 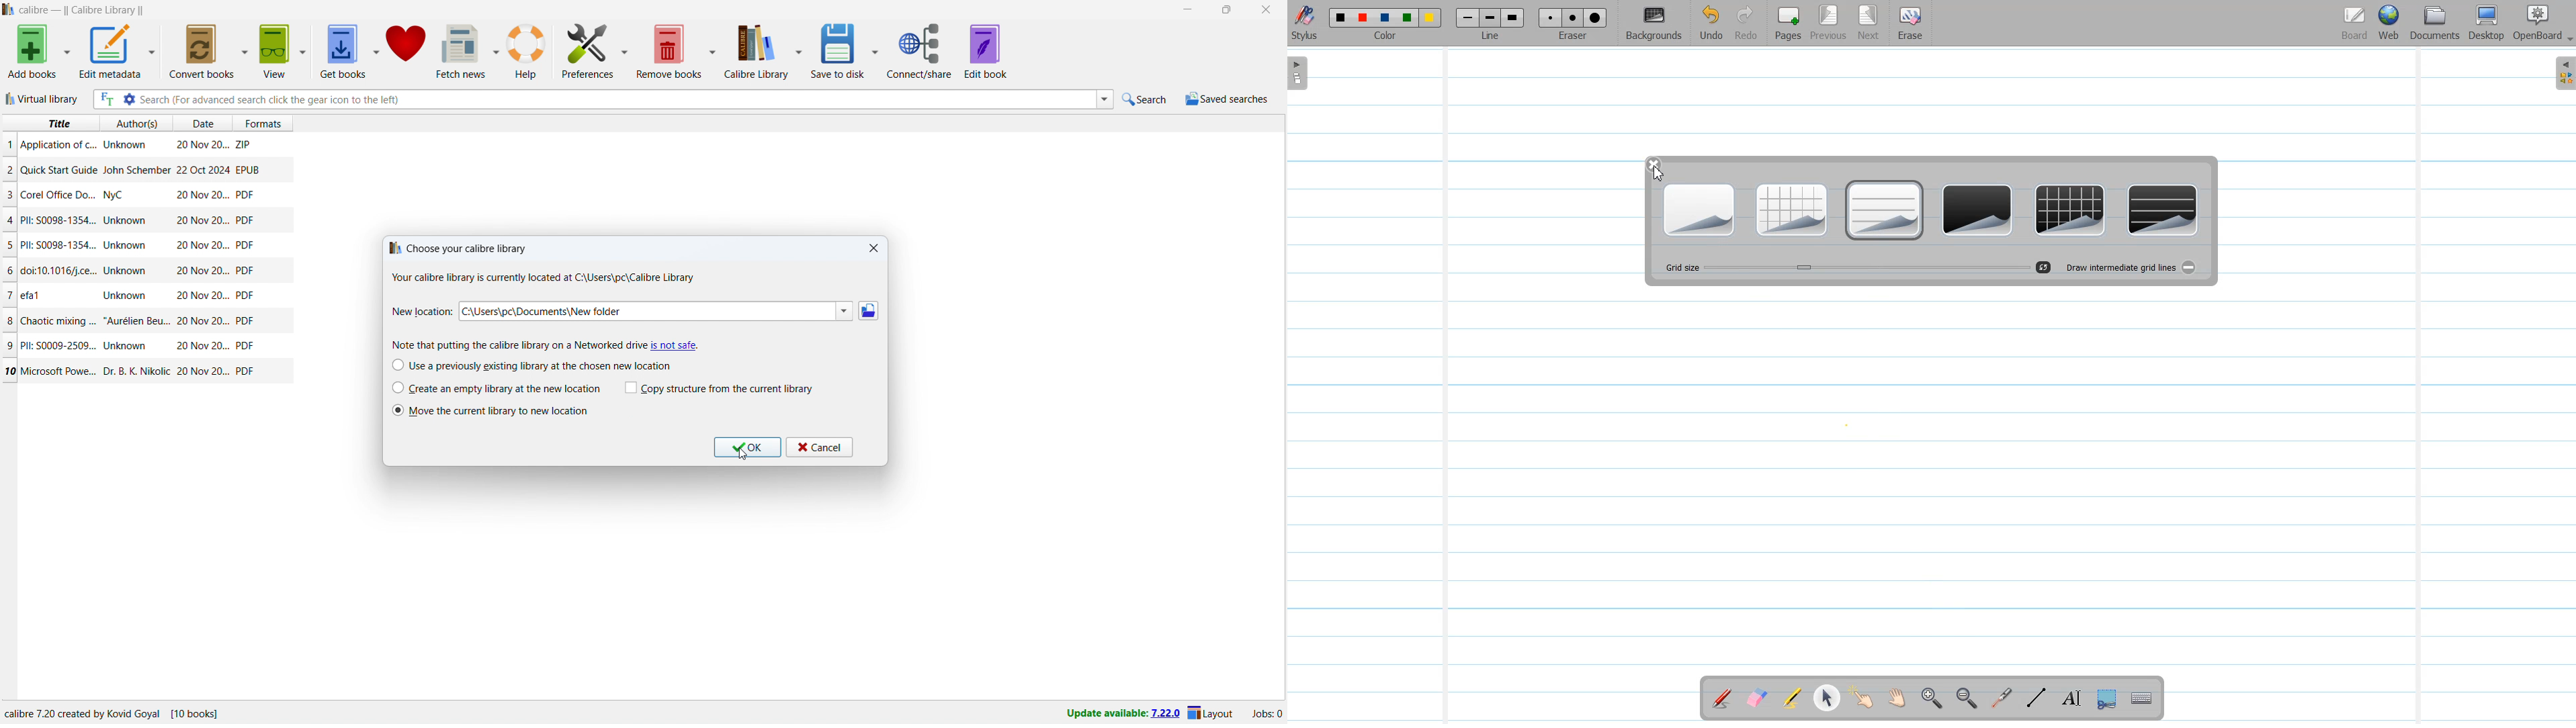 What do you see at coordinates (203, 146) in the screenshot?
I see `Date` at bounding box center [203, 146].